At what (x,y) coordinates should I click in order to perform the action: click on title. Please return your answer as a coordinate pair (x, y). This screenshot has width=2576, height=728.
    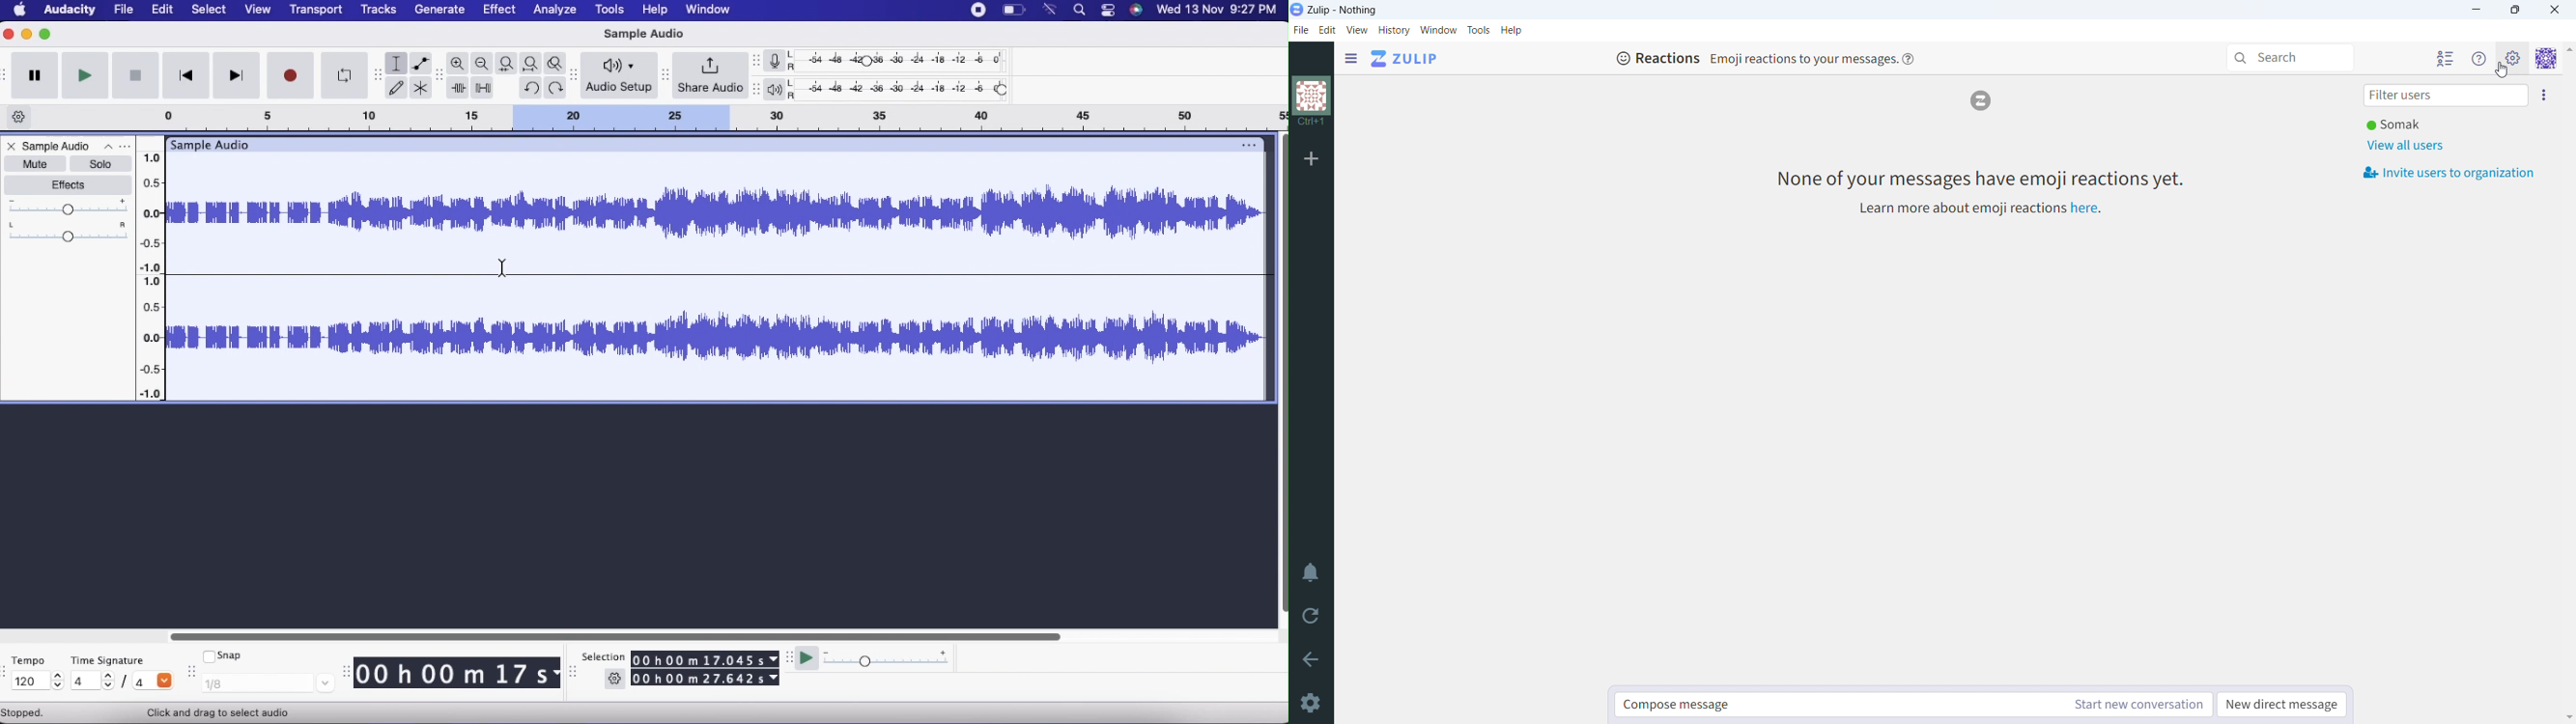
    Looking at the image, I should click on (1343, 11).